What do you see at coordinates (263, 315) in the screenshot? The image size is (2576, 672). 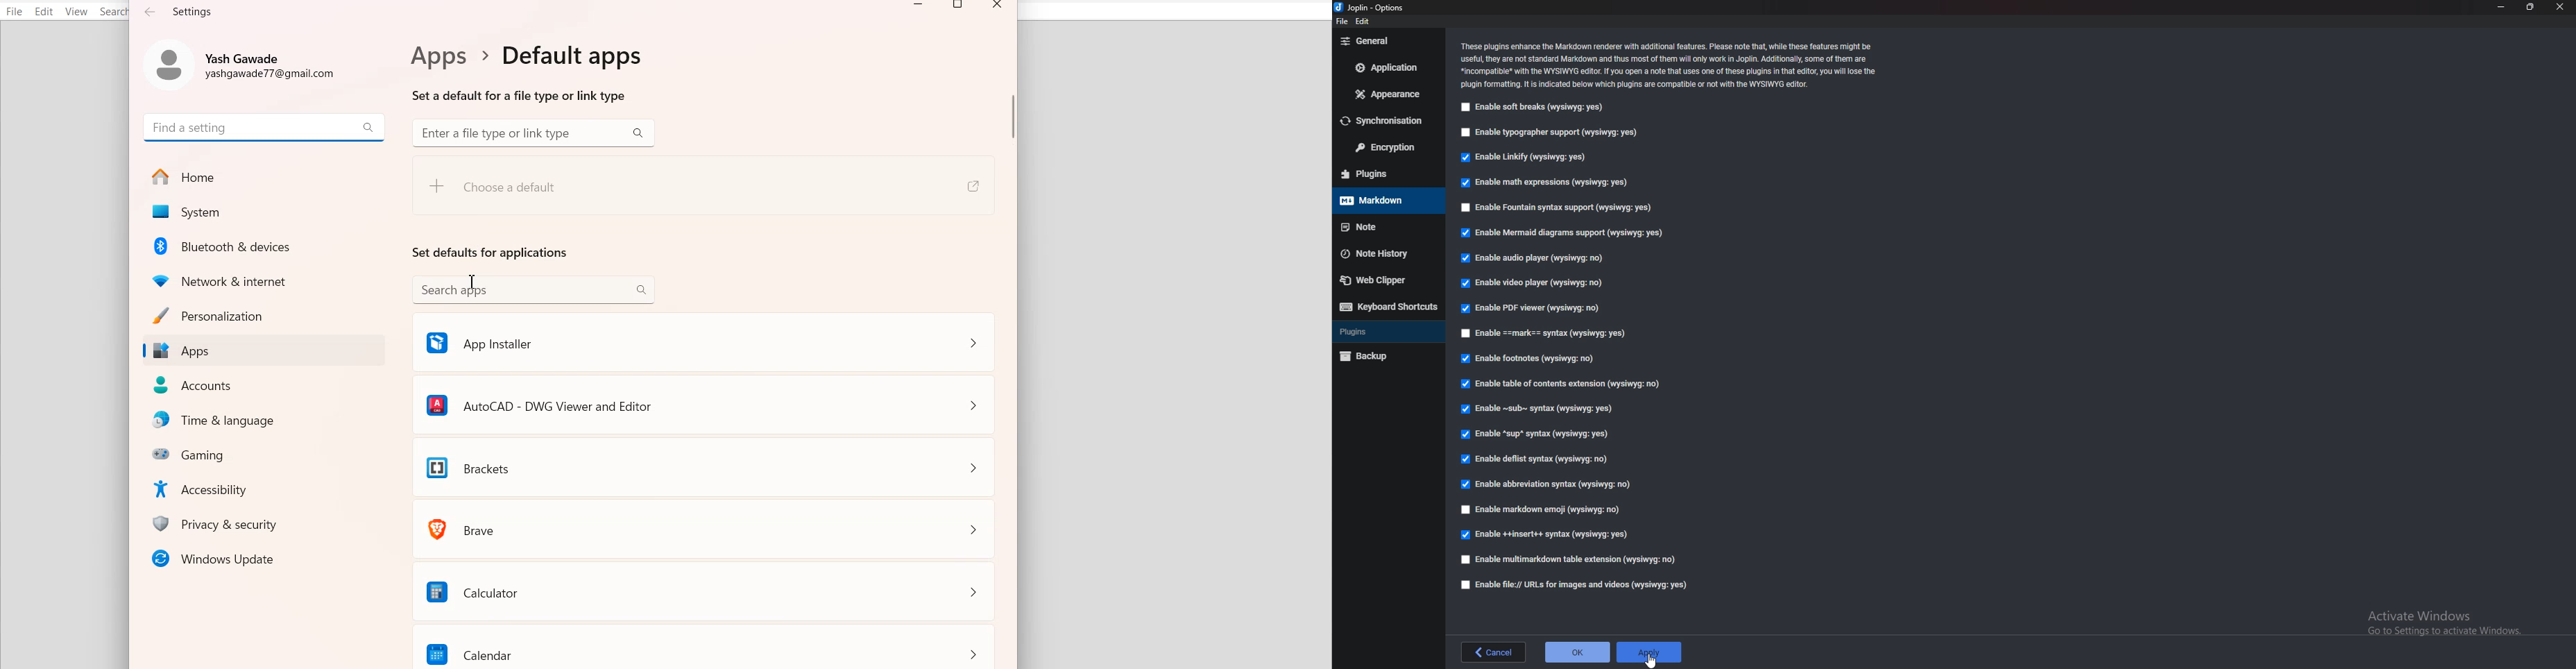 I see `Personalization` at bounding box center [263, 315].